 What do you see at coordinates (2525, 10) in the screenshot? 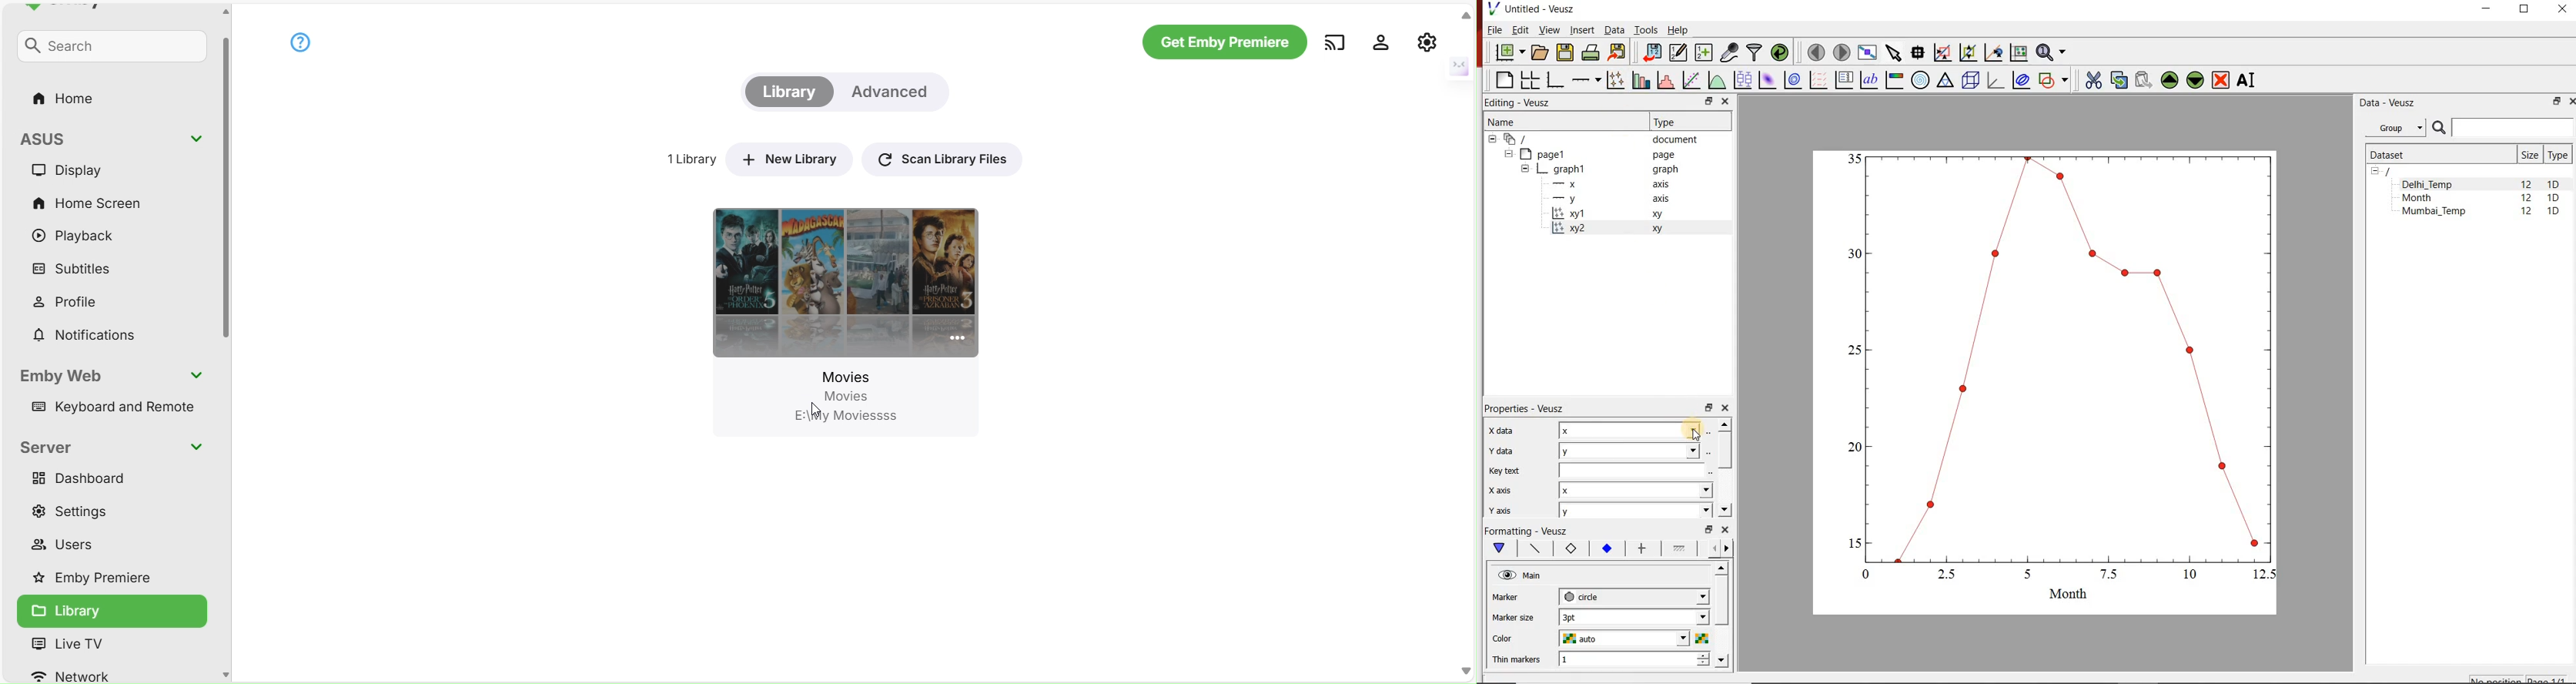
I see `RESTORE` at bounding box center [2525, 10].